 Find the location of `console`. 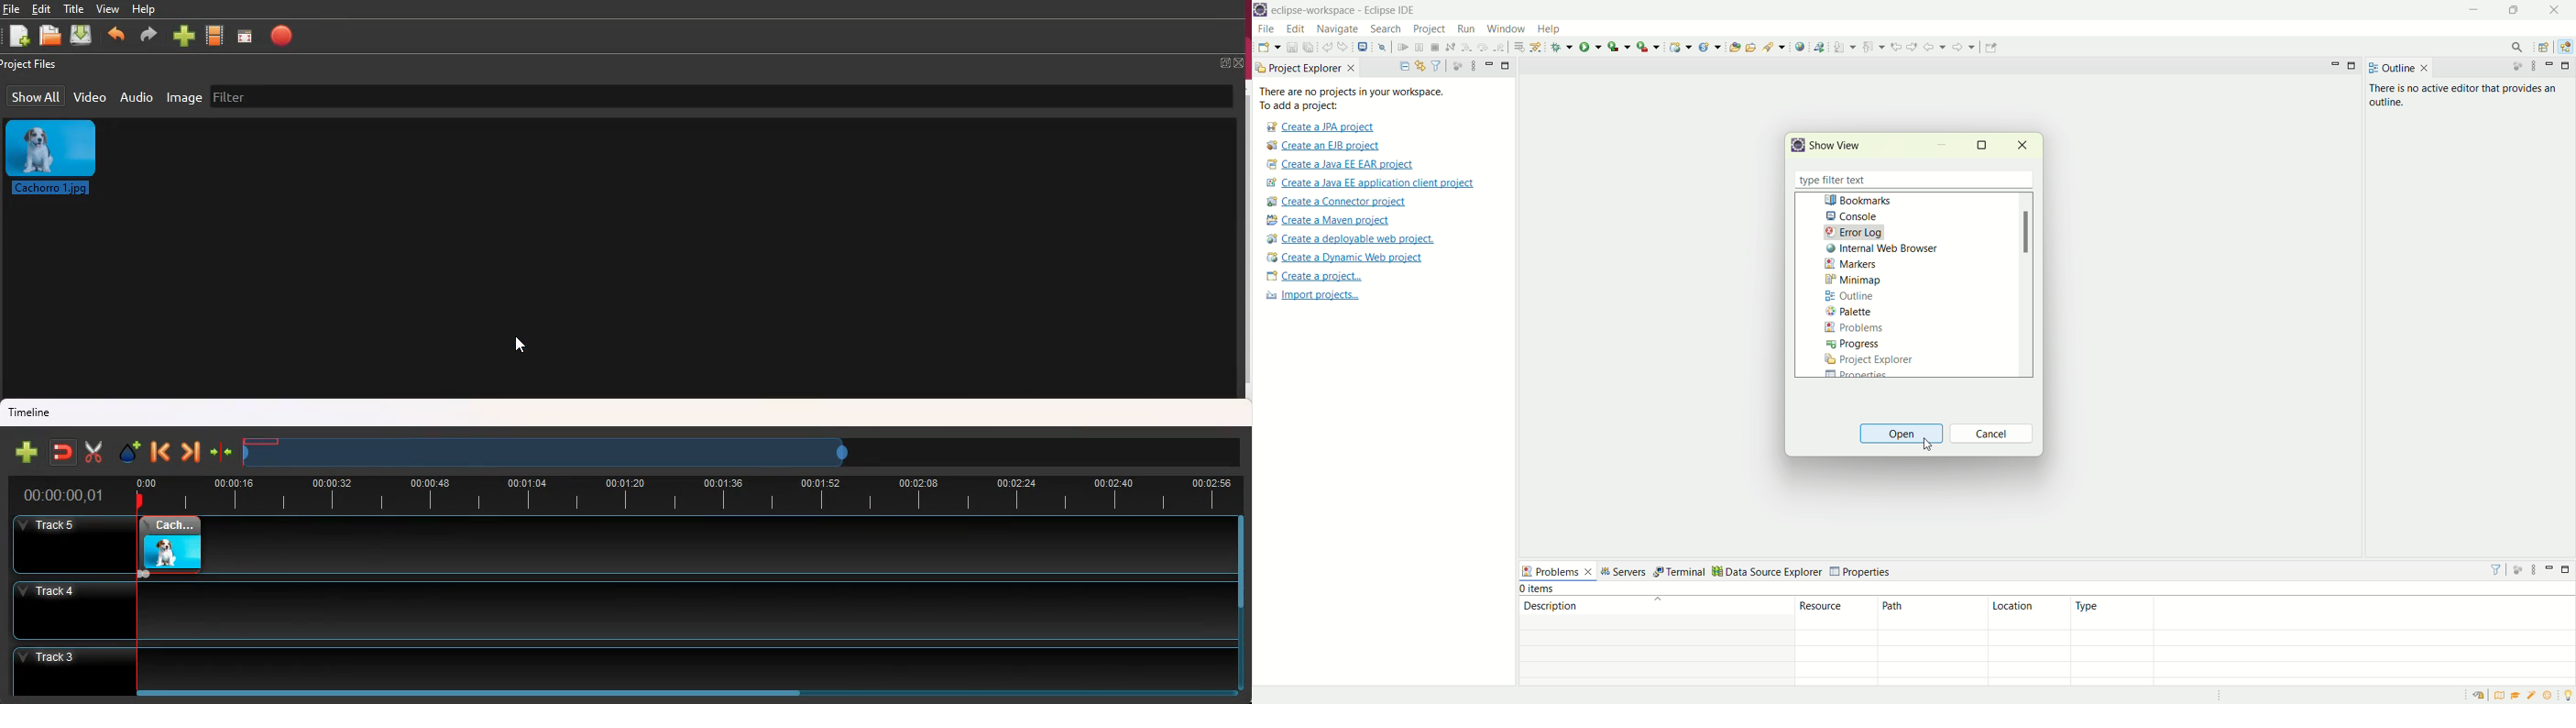

console is located at coordinates (1856, 217).